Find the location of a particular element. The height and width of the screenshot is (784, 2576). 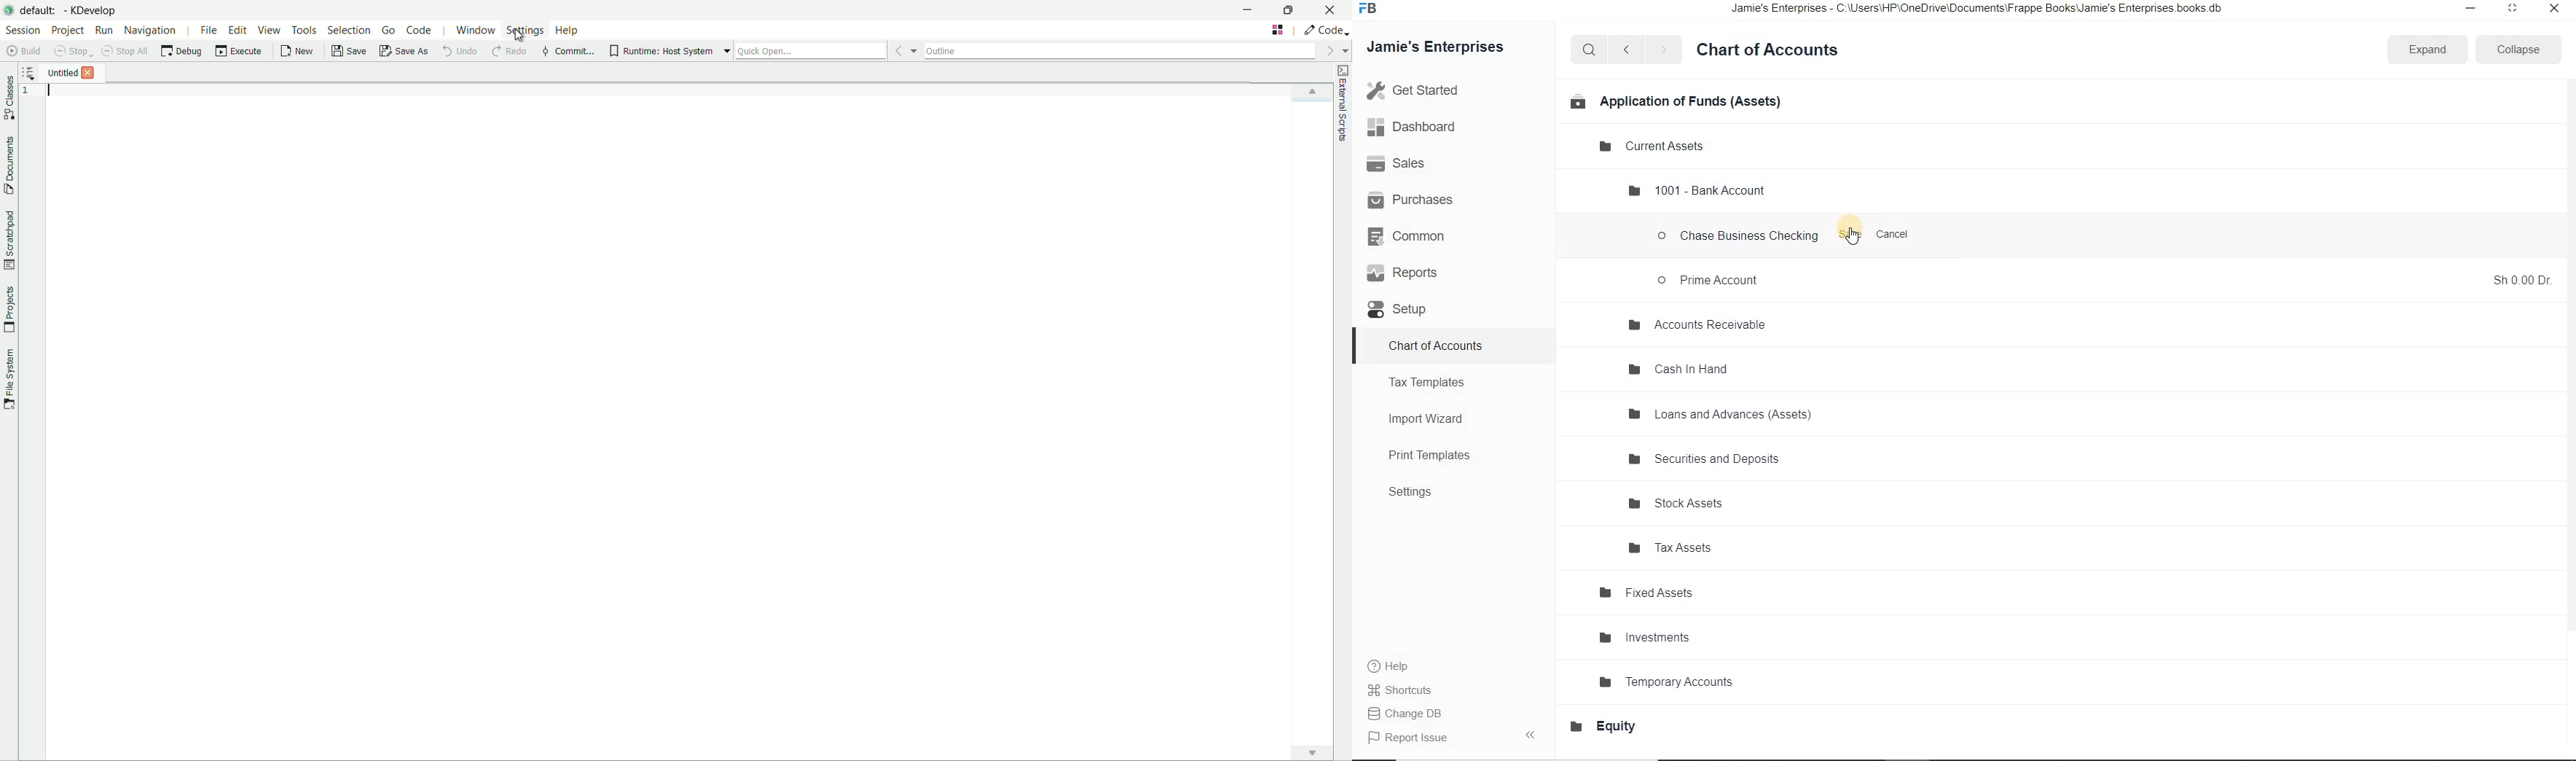

Application of Funds (Assets) is located at coordinates (1674, 101).